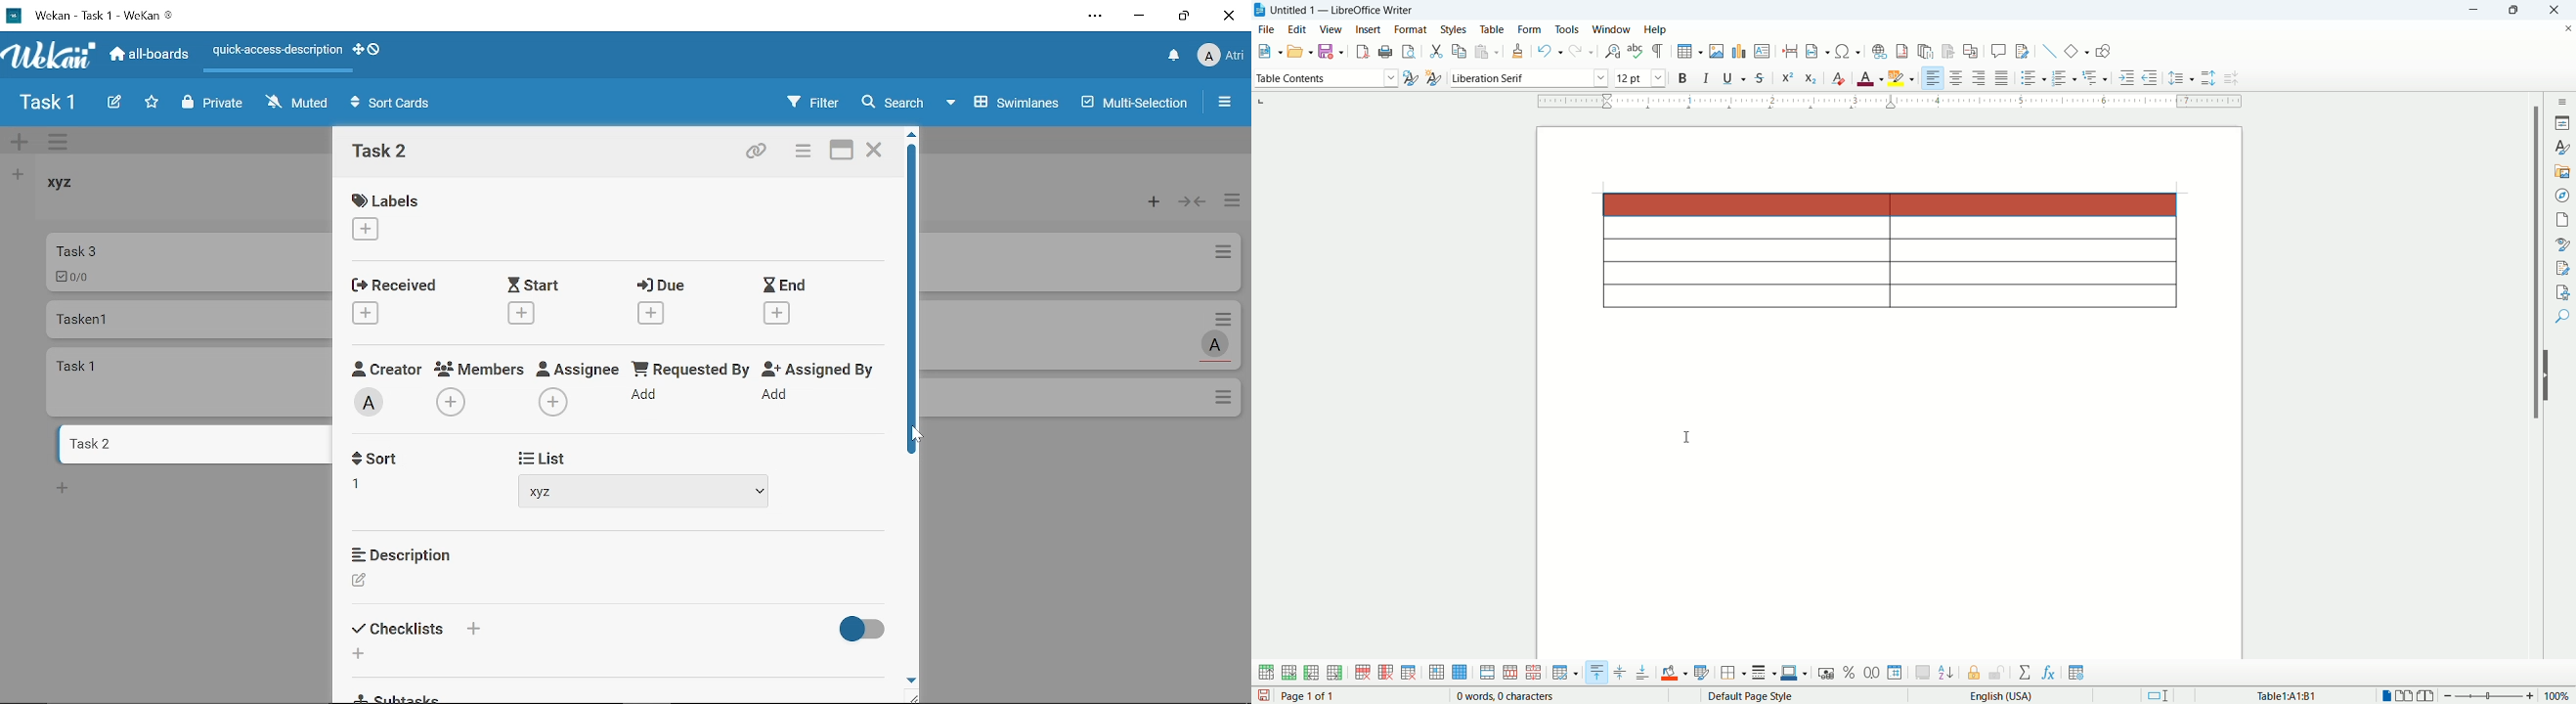 This screenshot has width=2576, height=728. Describe the element at coordinates (1456, 30) in the screenshot. I see `styles` at that location.